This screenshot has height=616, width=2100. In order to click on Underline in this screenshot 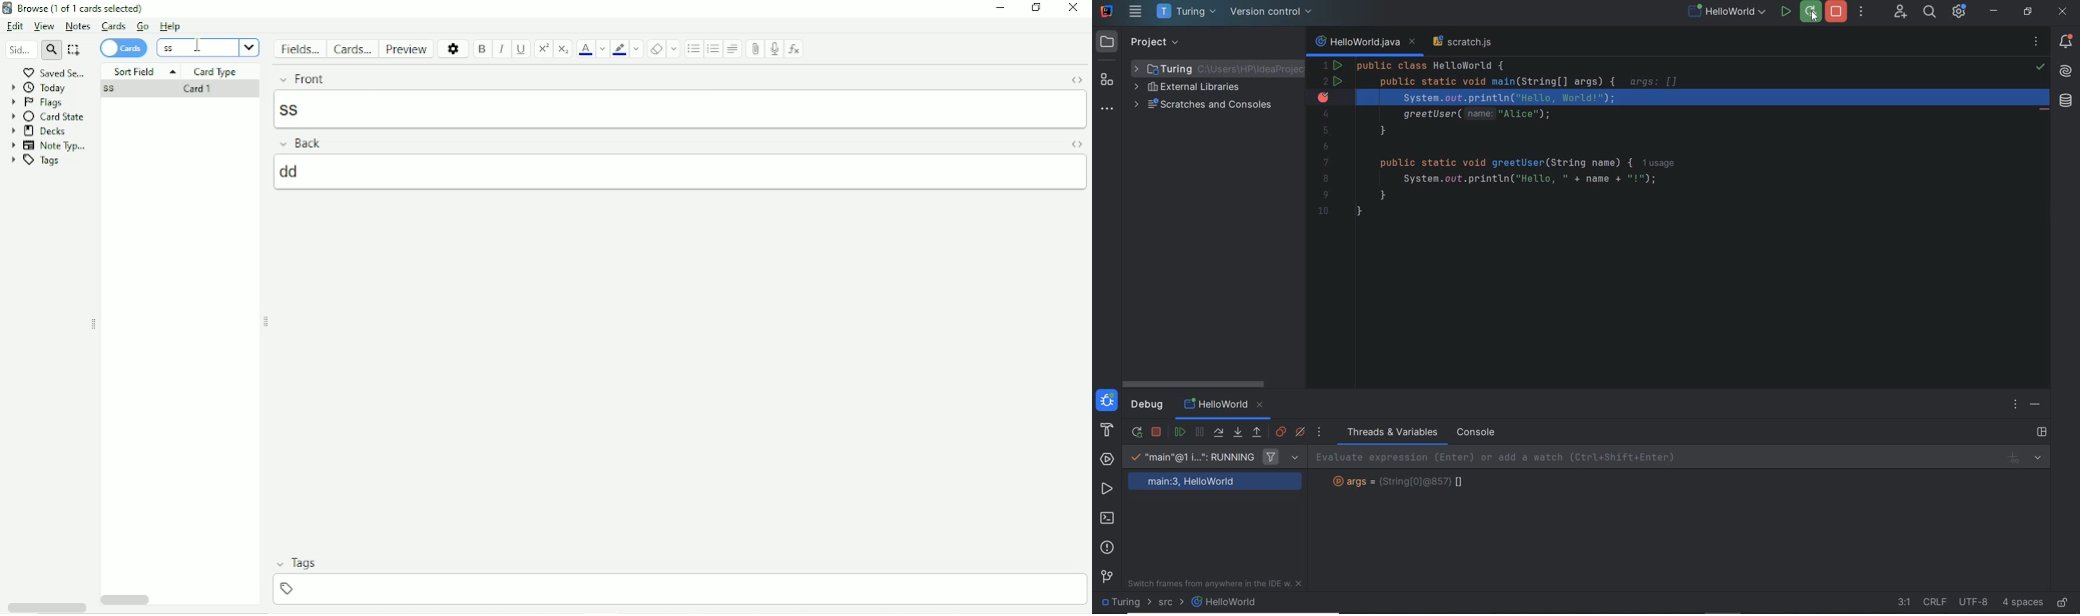, I will do `click(522, 49)`.